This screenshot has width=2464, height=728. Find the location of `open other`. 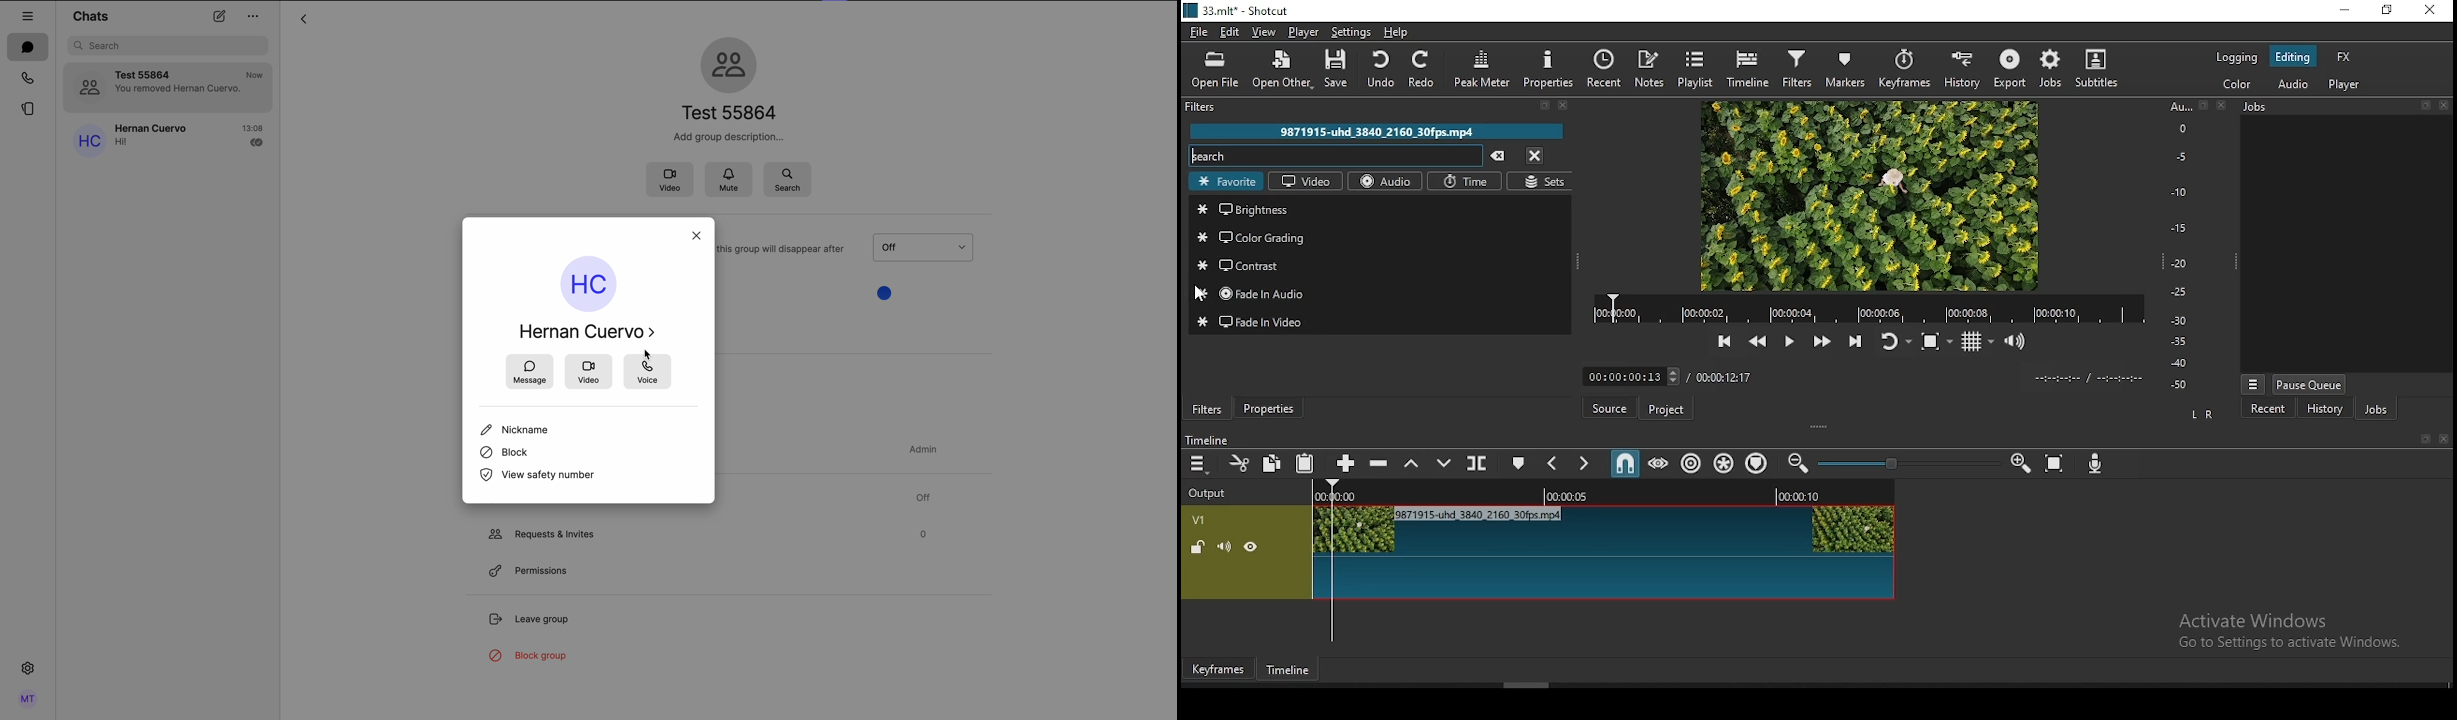

open other is located at coordinates (1280, 72).